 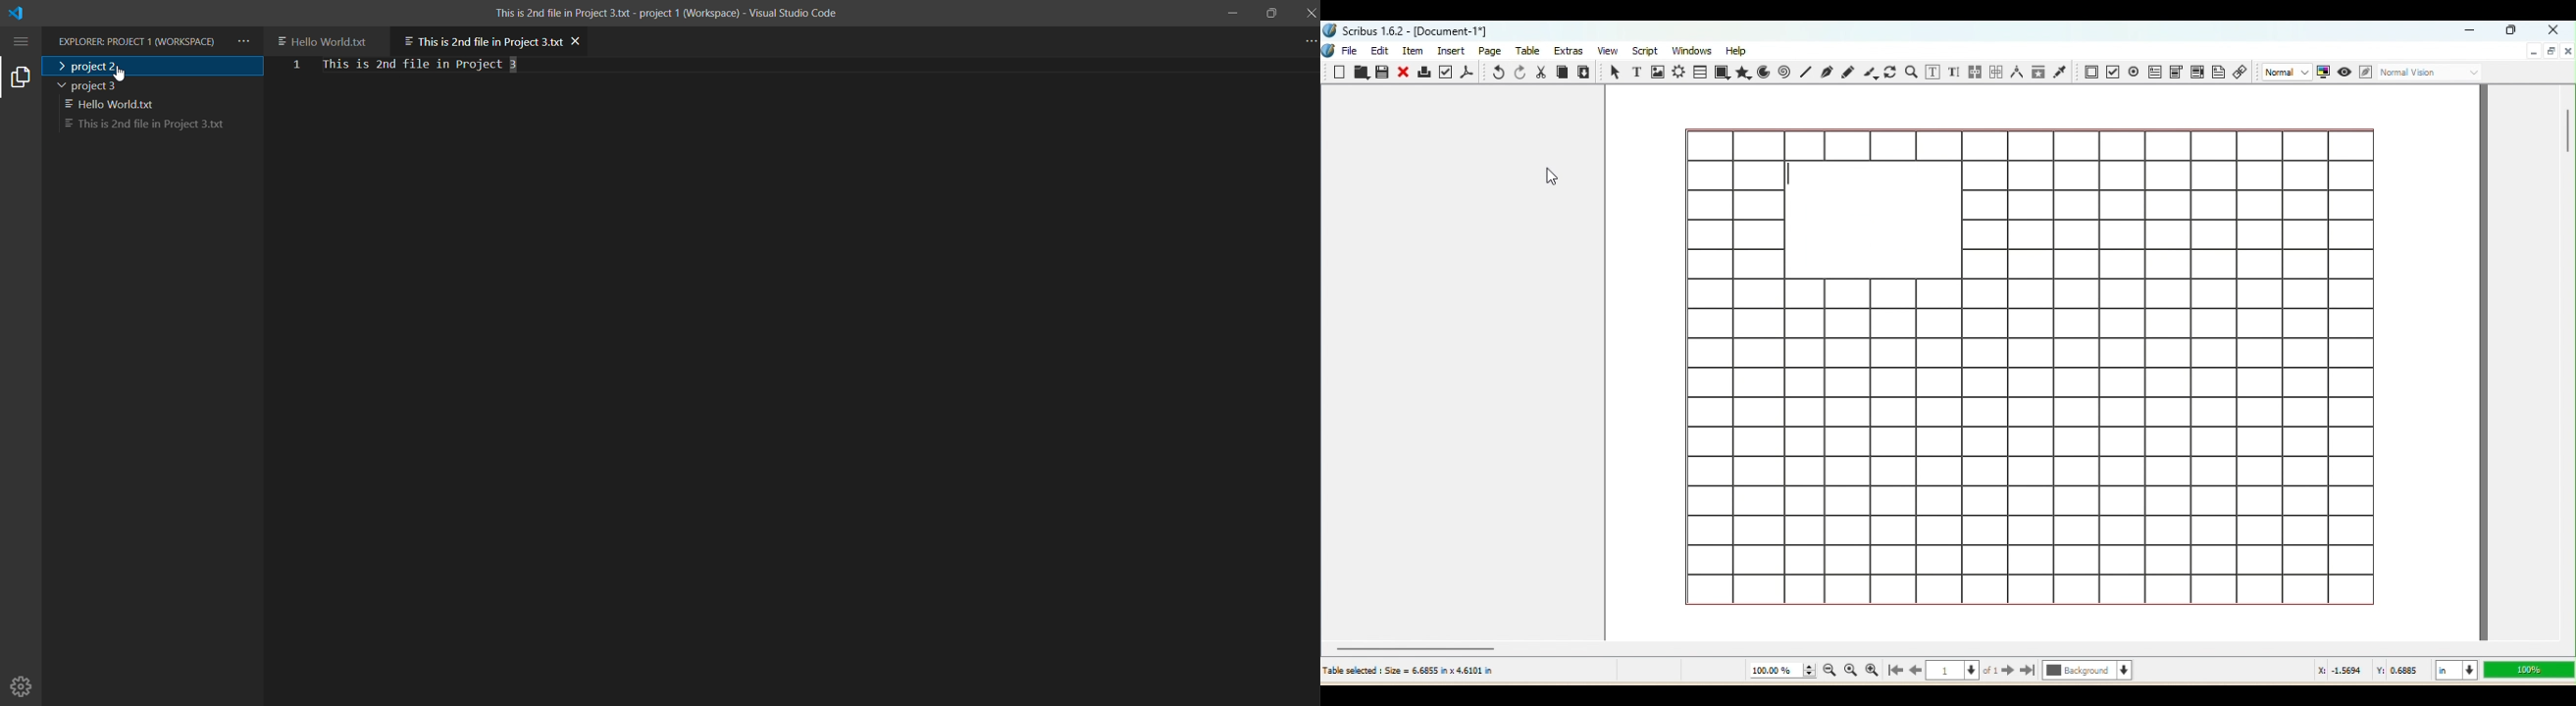 I want to click on PDF list box, so click(x=2196, y=73).